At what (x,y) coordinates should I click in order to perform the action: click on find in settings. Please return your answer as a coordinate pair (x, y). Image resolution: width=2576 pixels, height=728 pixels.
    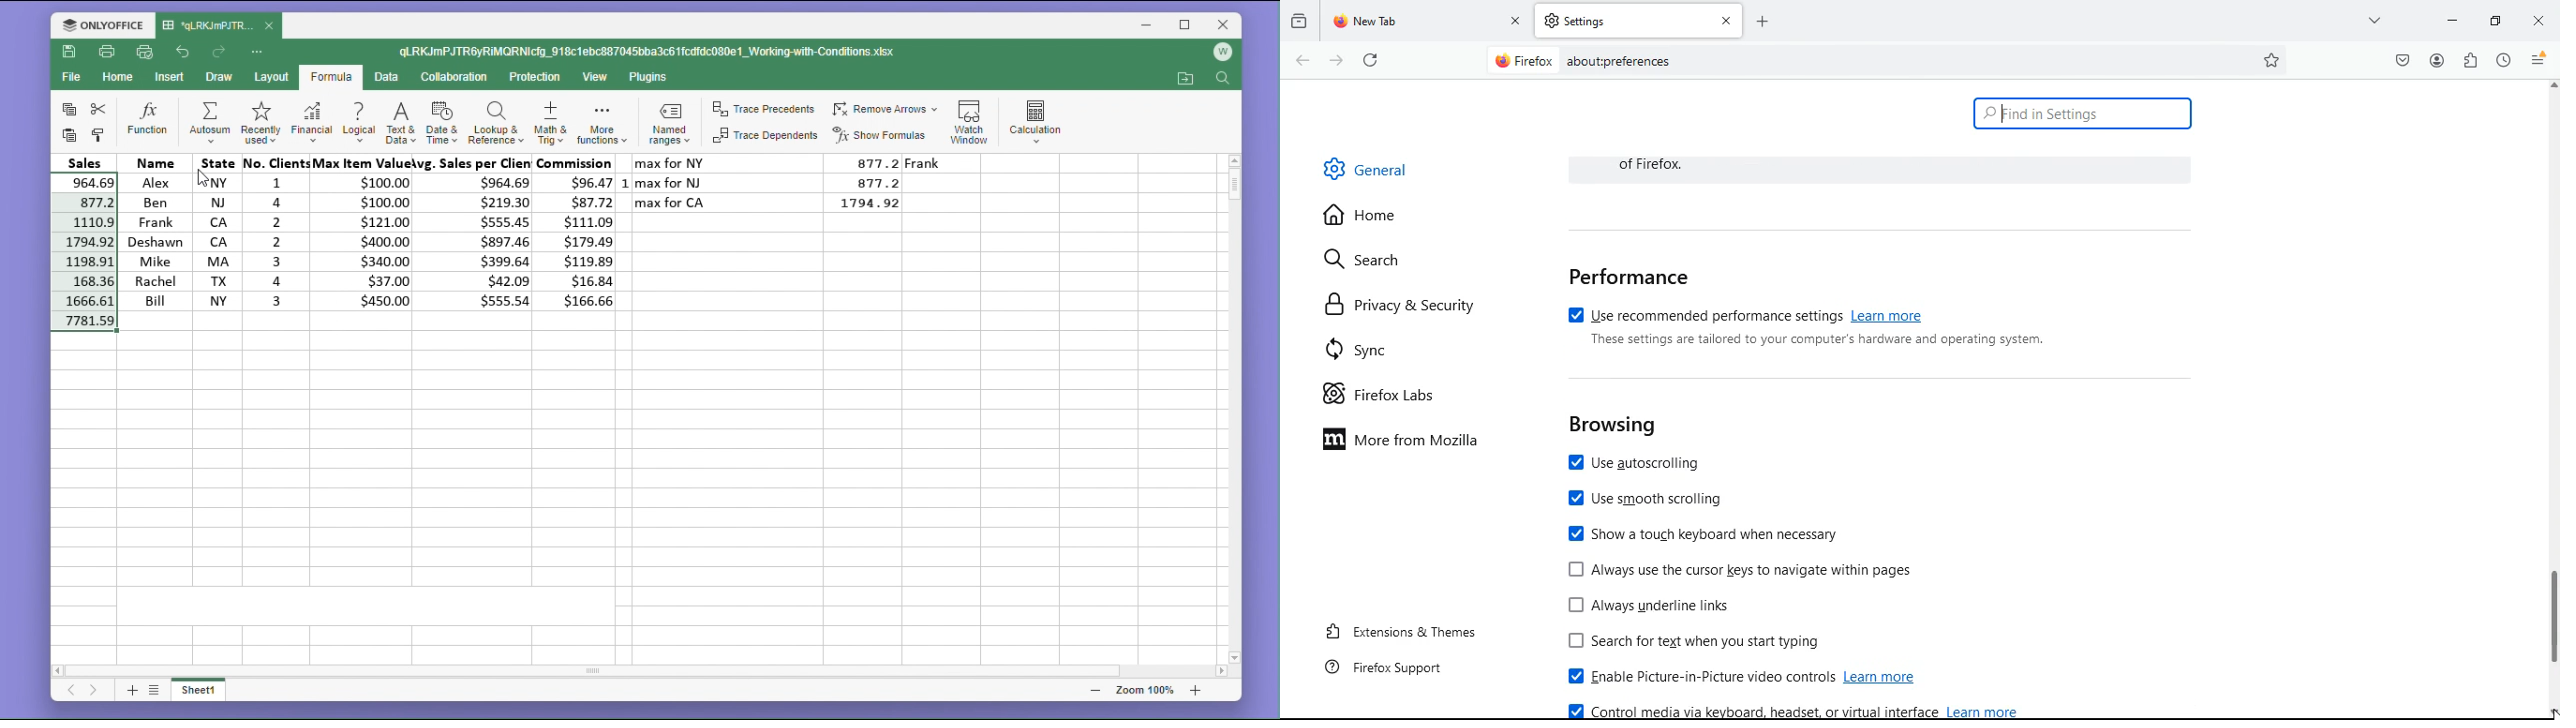
    Looking at the image, I should click on (2082, 114).